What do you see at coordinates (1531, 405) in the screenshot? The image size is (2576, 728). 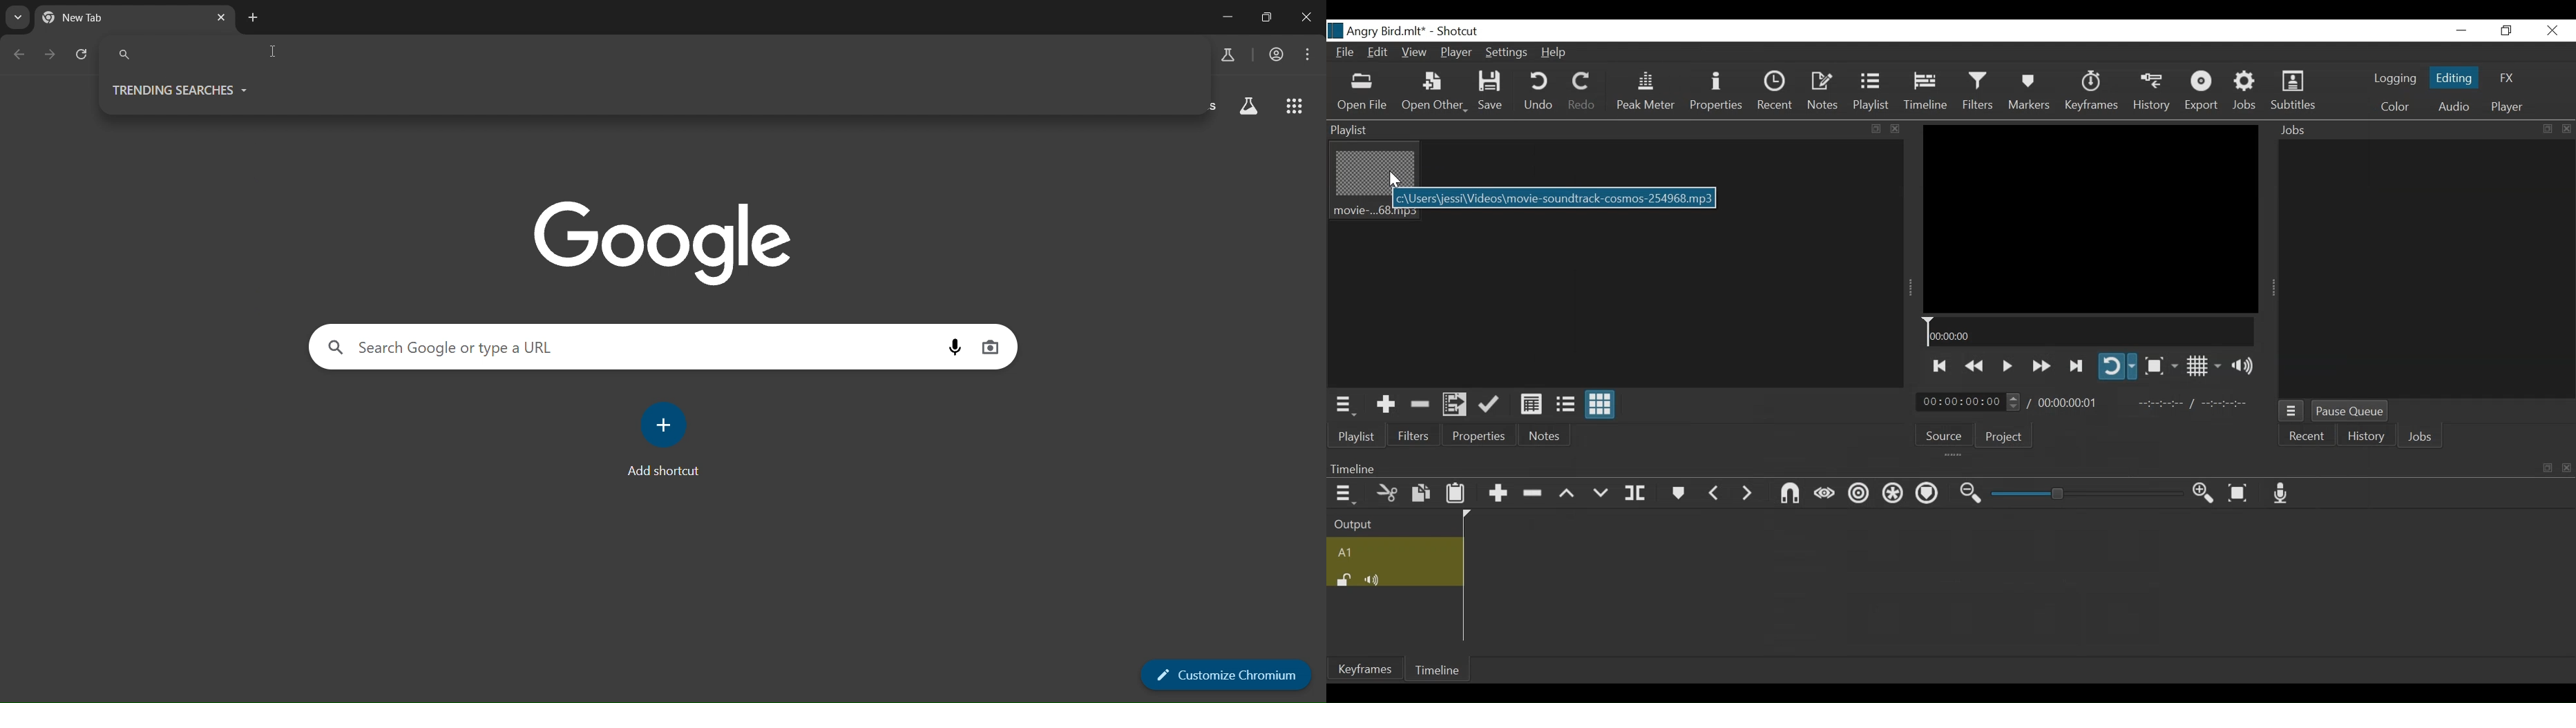 I see `View as Details` at bounding box center [1531, 405].